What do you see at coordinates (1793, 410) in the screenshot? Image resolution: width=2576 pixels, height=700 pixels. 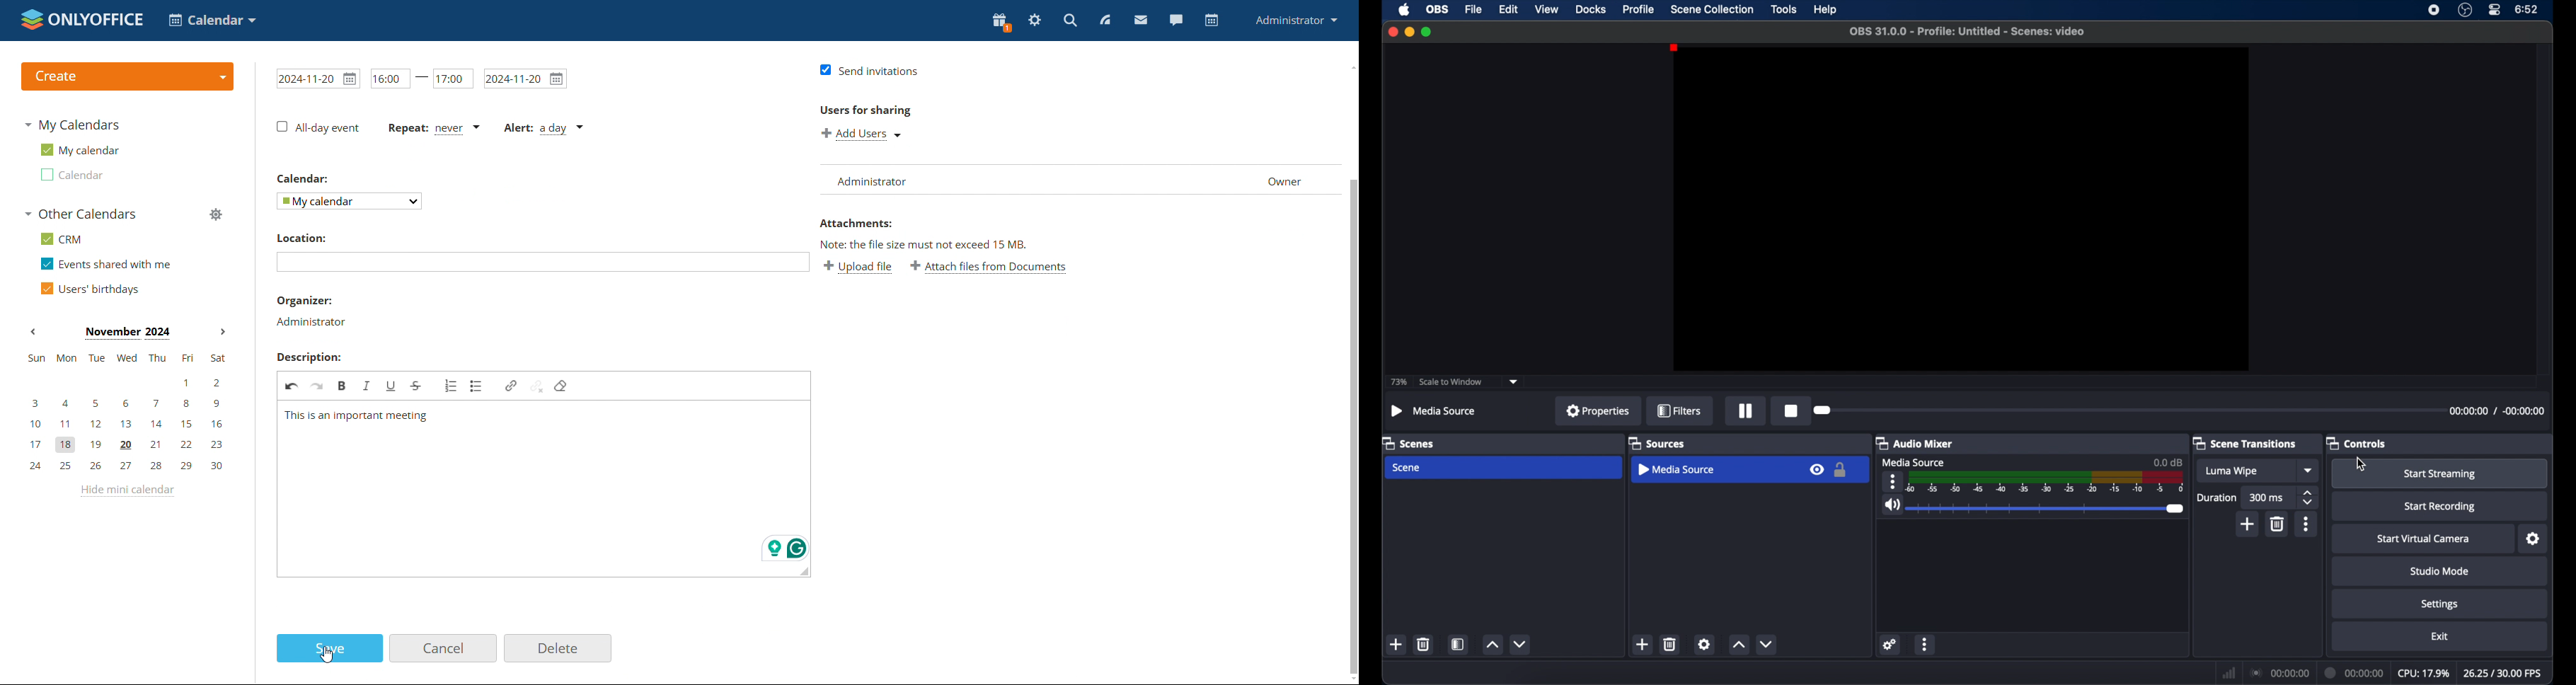 I see `record` at bounding box center [1793, 410].